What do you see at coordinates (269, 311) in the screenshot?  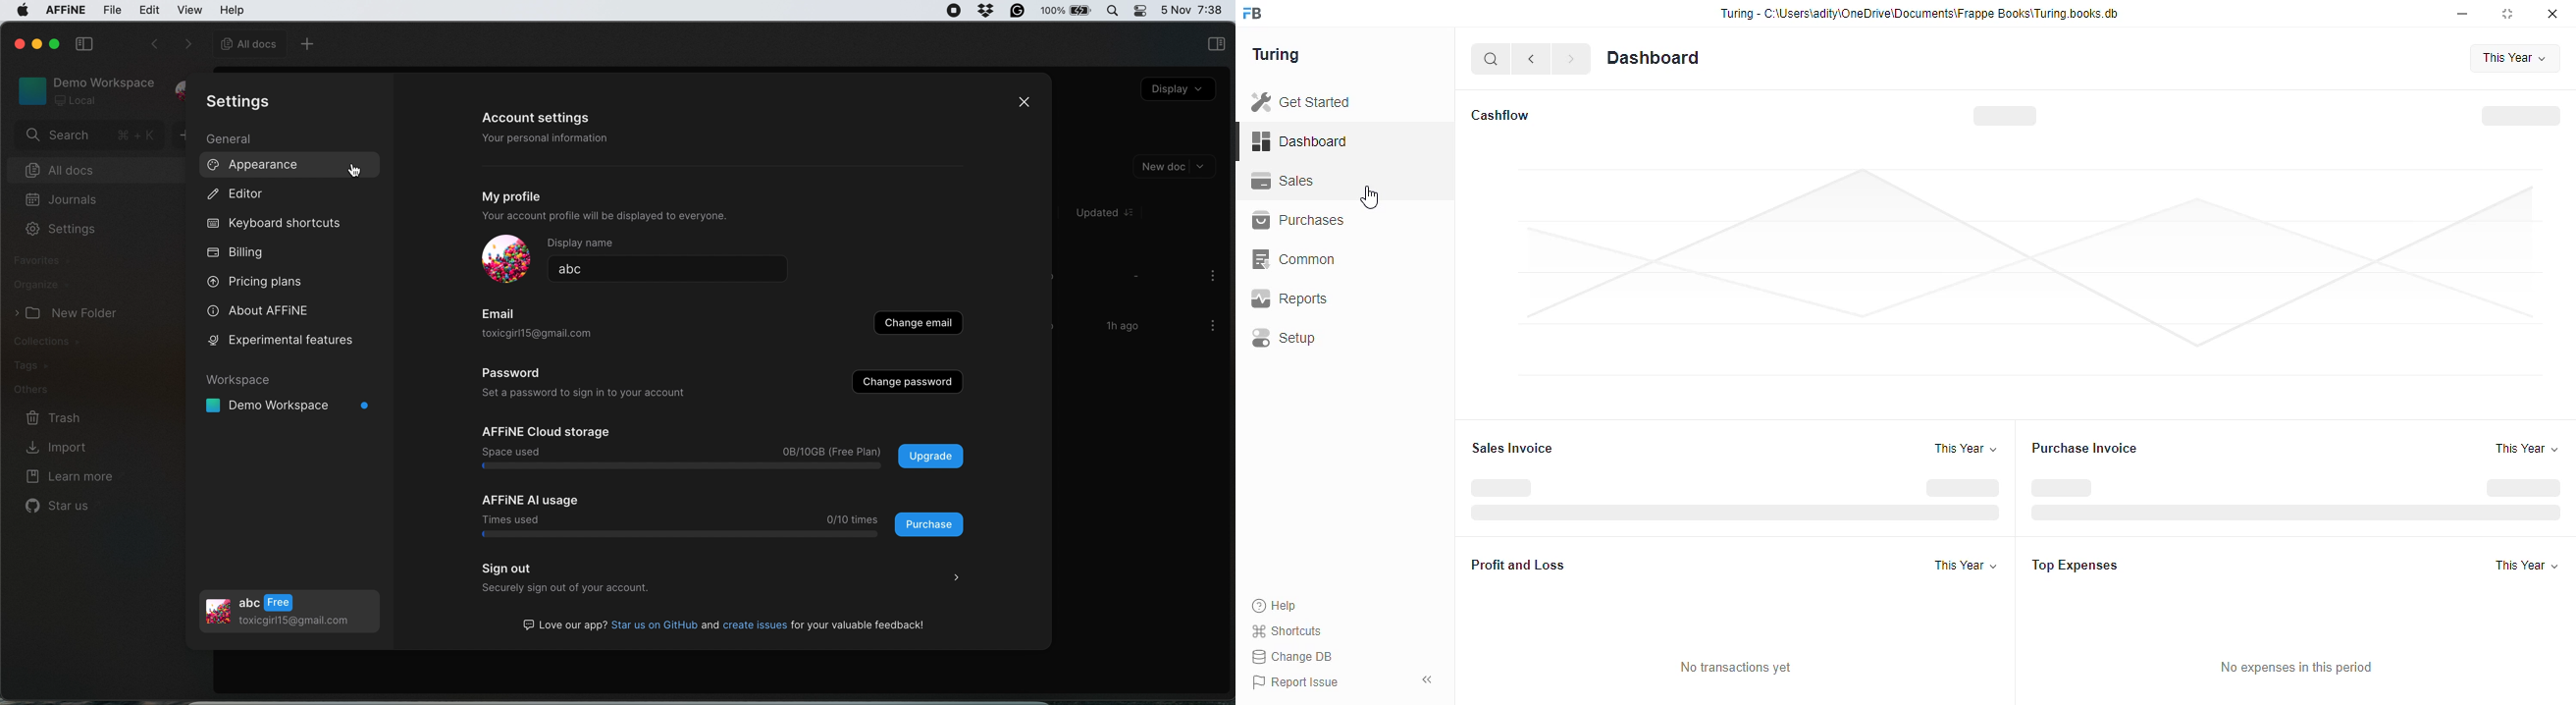 I see `about affine` at bounding box center [269, 311].